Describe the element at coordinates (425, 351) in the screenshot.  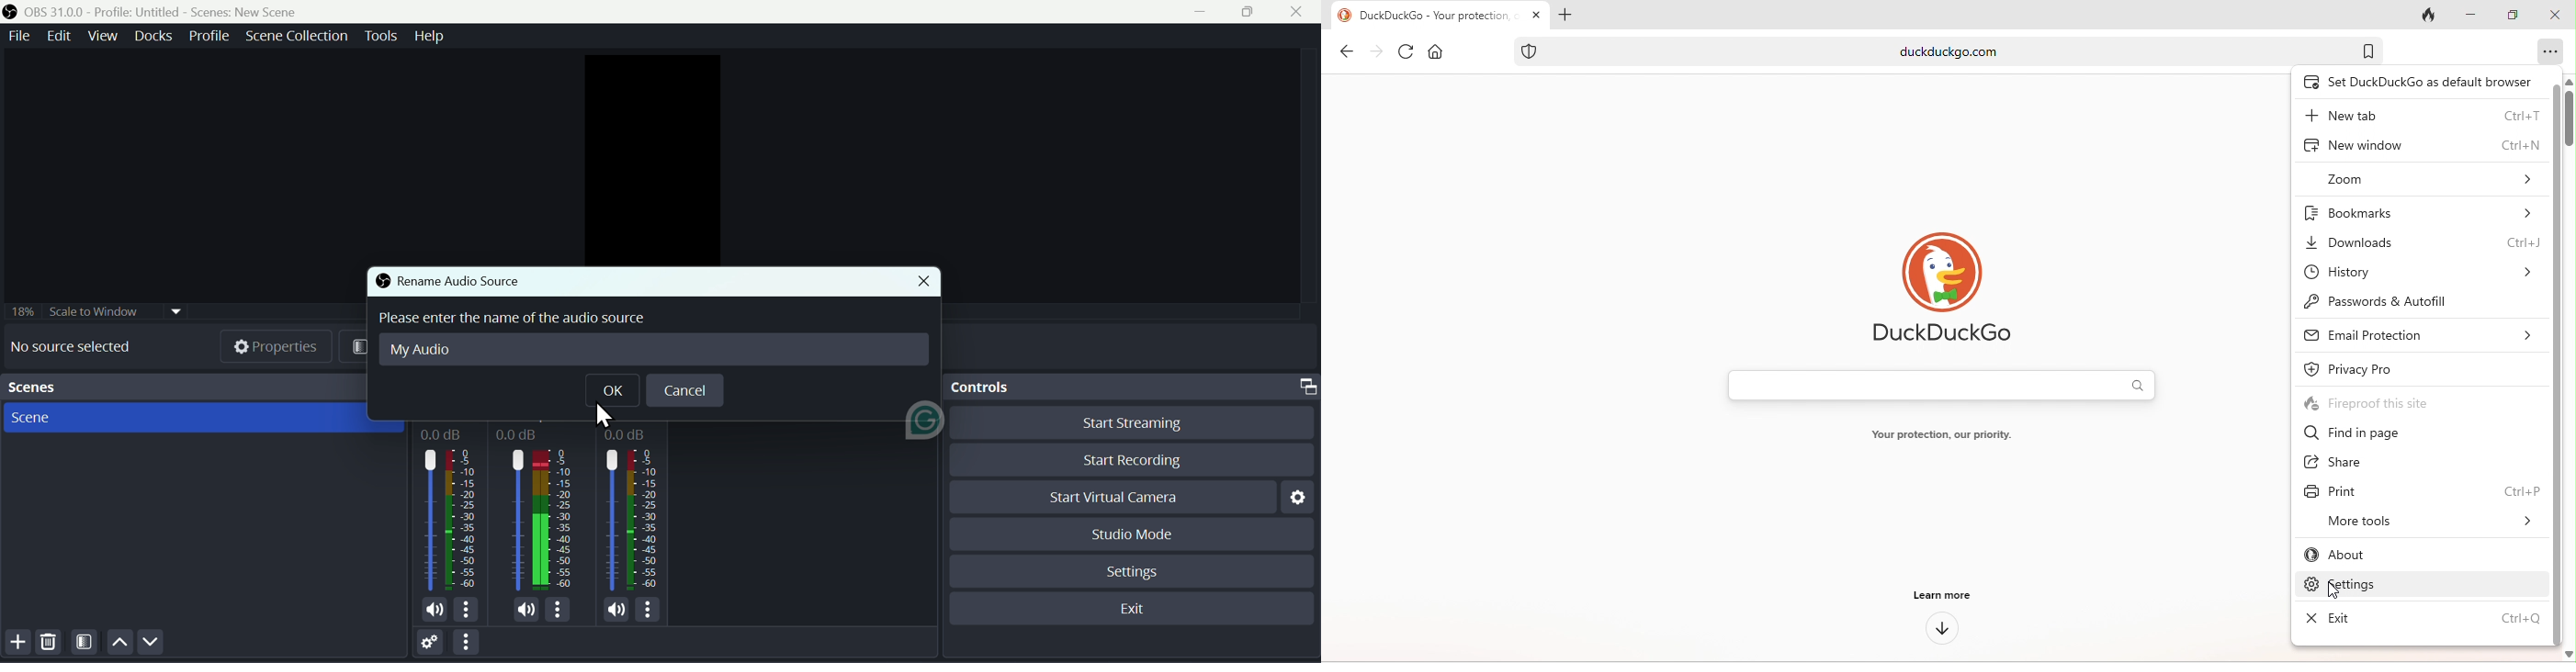
I see `My audio` at that location.